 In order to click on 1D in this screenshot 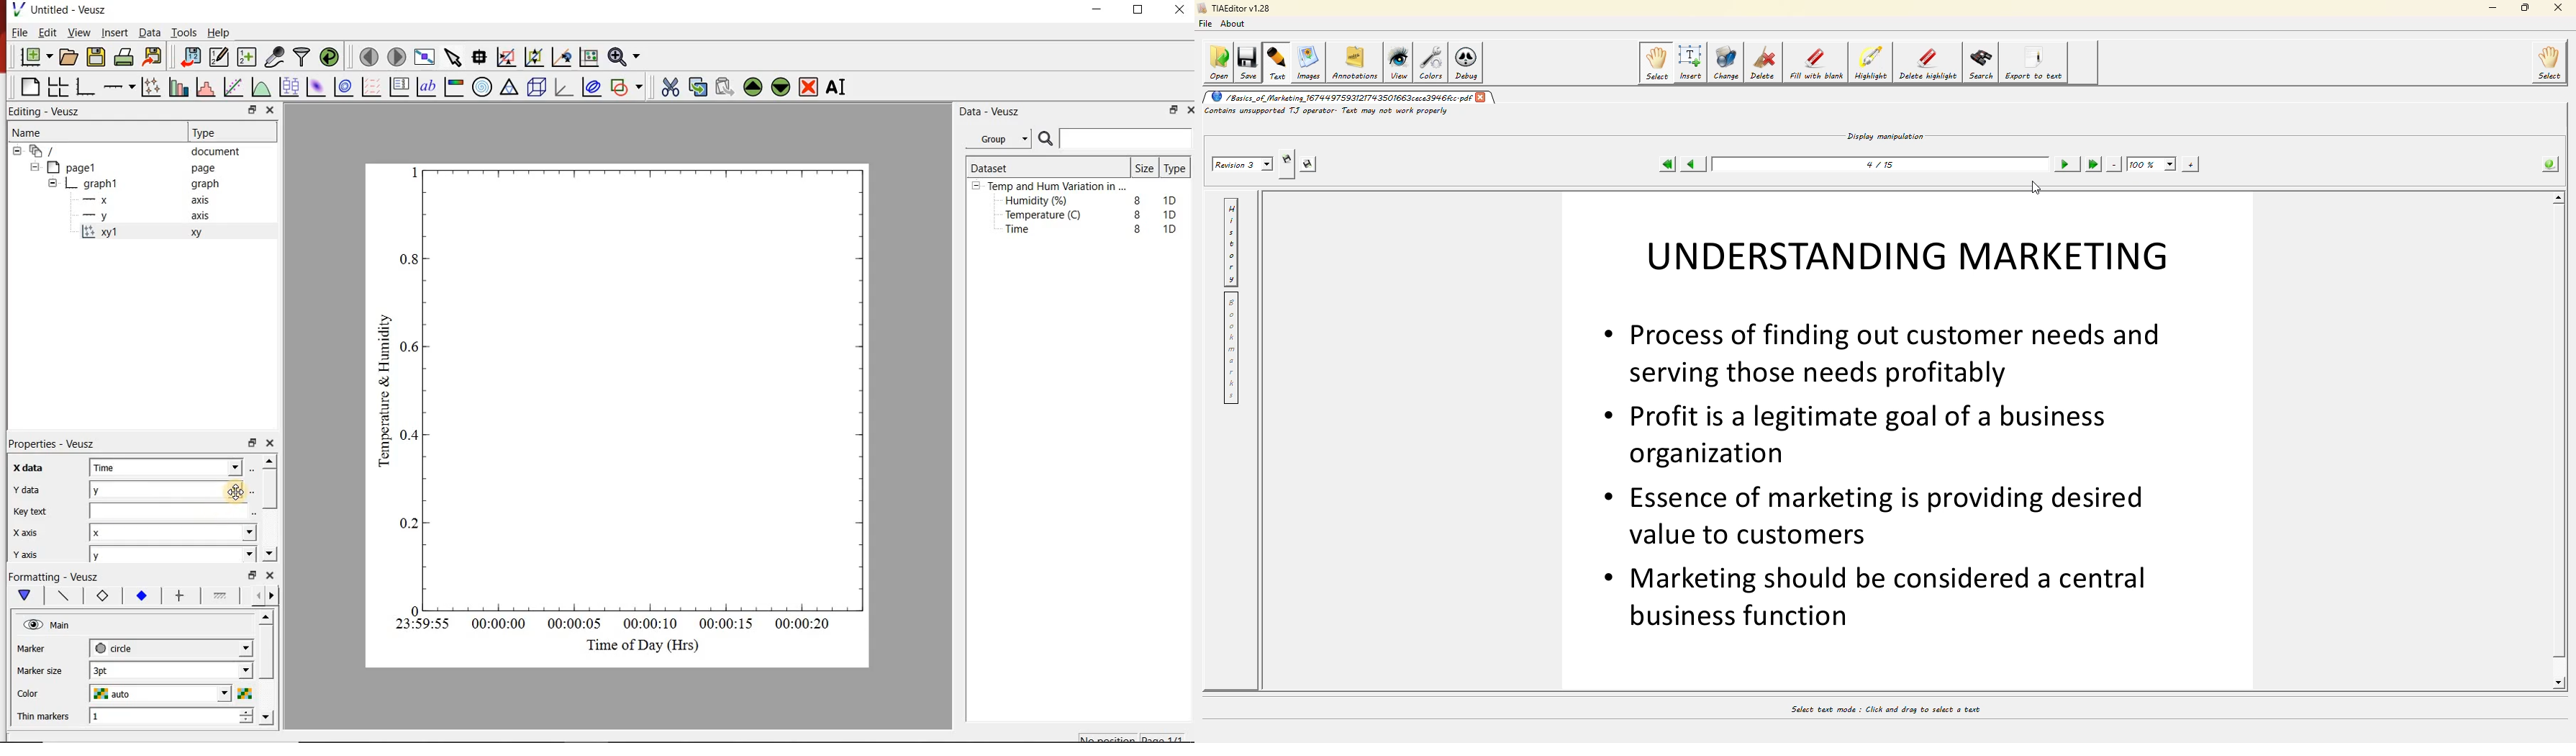, I will do `click(1174, 199)`.